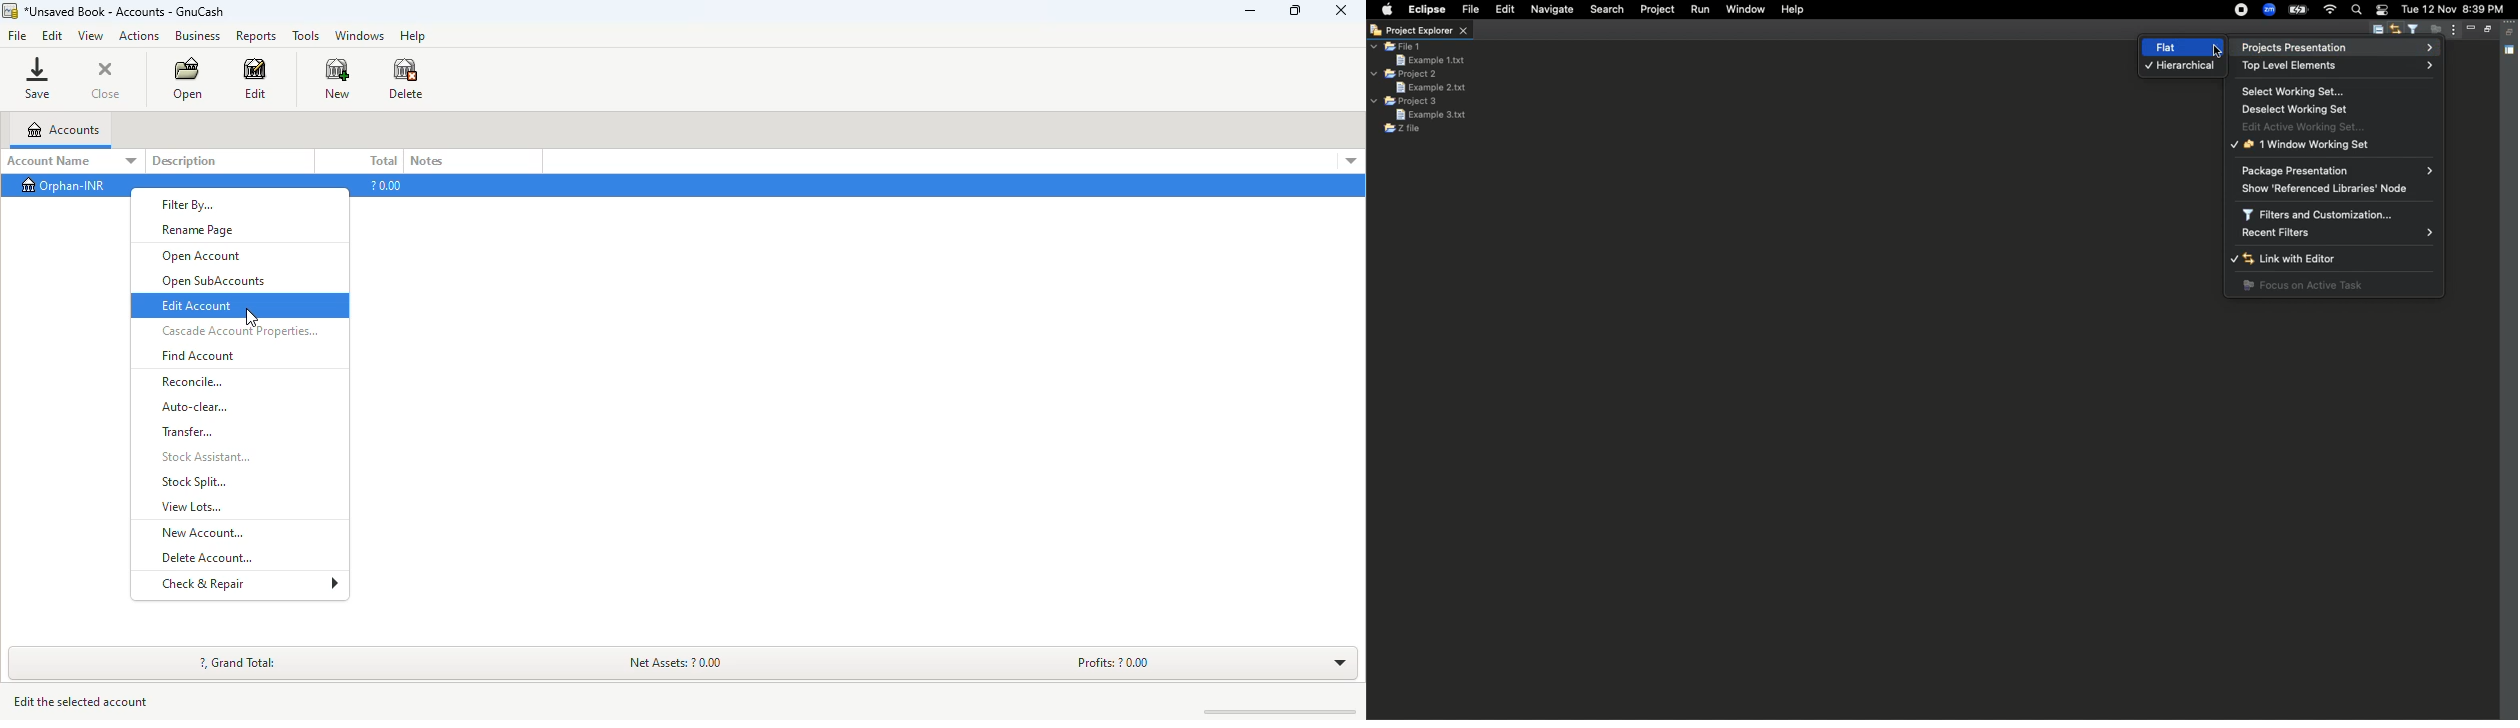 The image size is (2520, 728). Describe the element at coordinates (17, 35) in the screenshot. I see `file` at that location.